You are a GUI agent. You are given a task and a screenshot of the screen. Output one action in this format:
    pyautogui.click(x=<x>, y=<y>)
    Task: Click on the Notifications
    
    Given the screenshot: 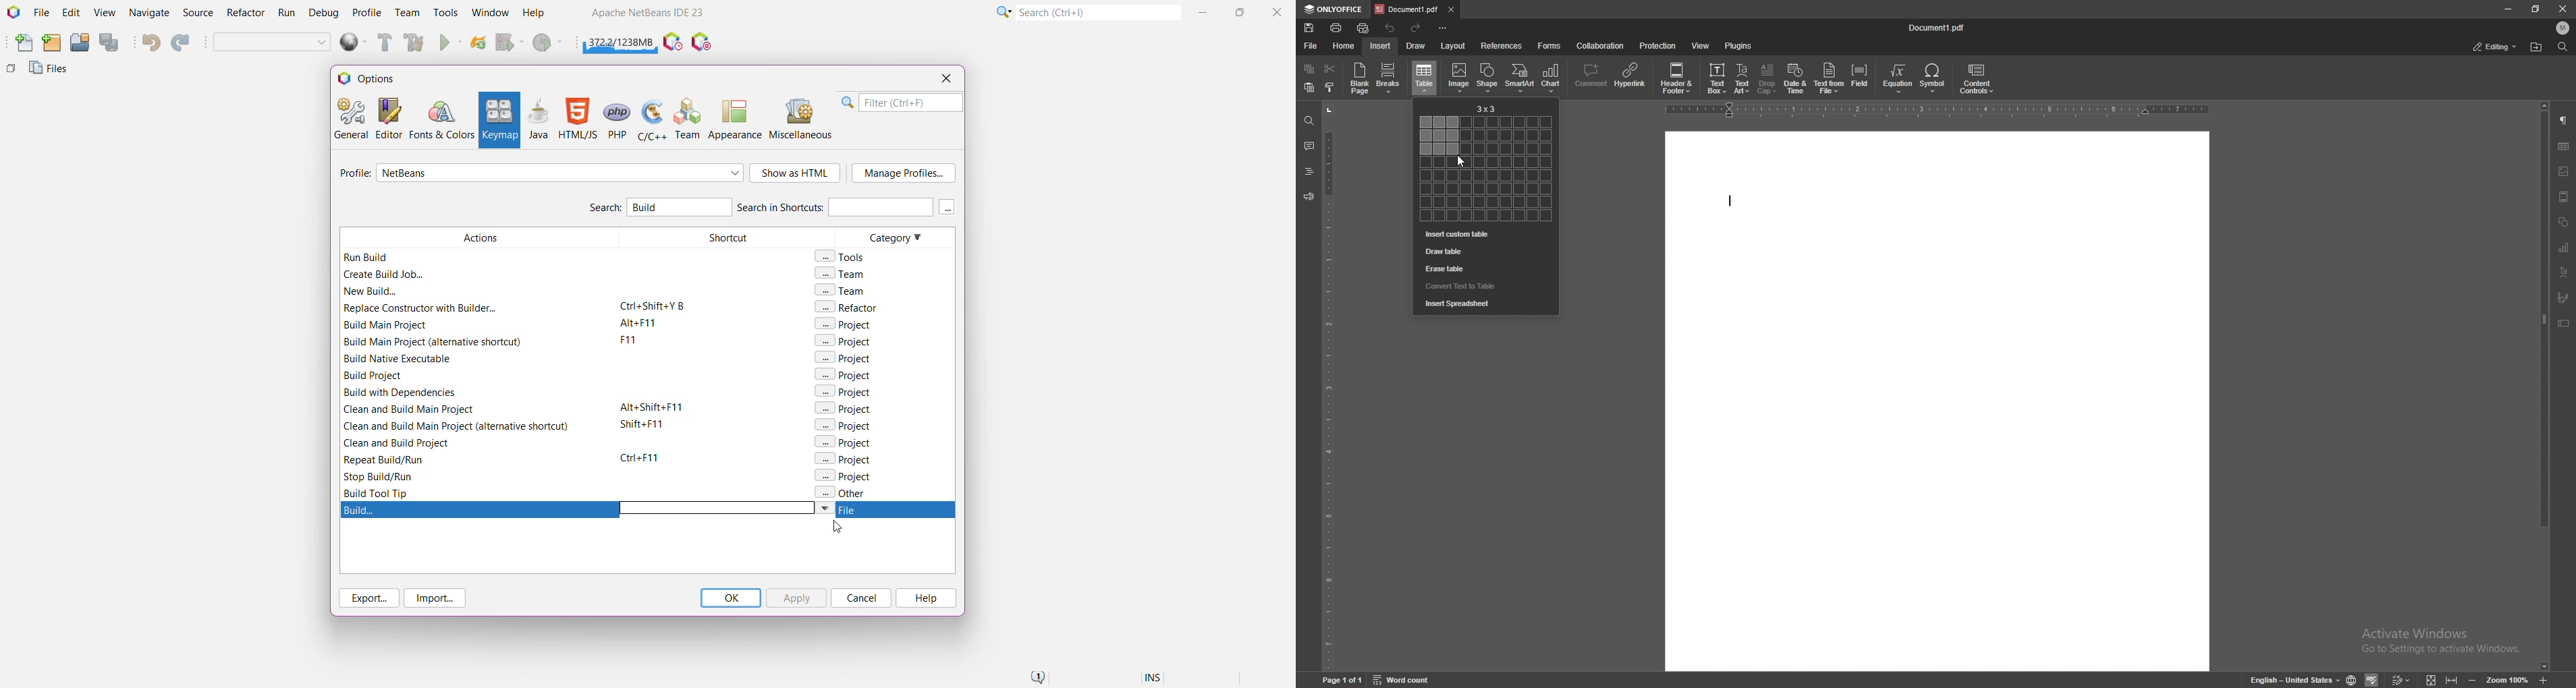 What is the action you would take?
    pyautogui.click(x=1037, y=678)
    